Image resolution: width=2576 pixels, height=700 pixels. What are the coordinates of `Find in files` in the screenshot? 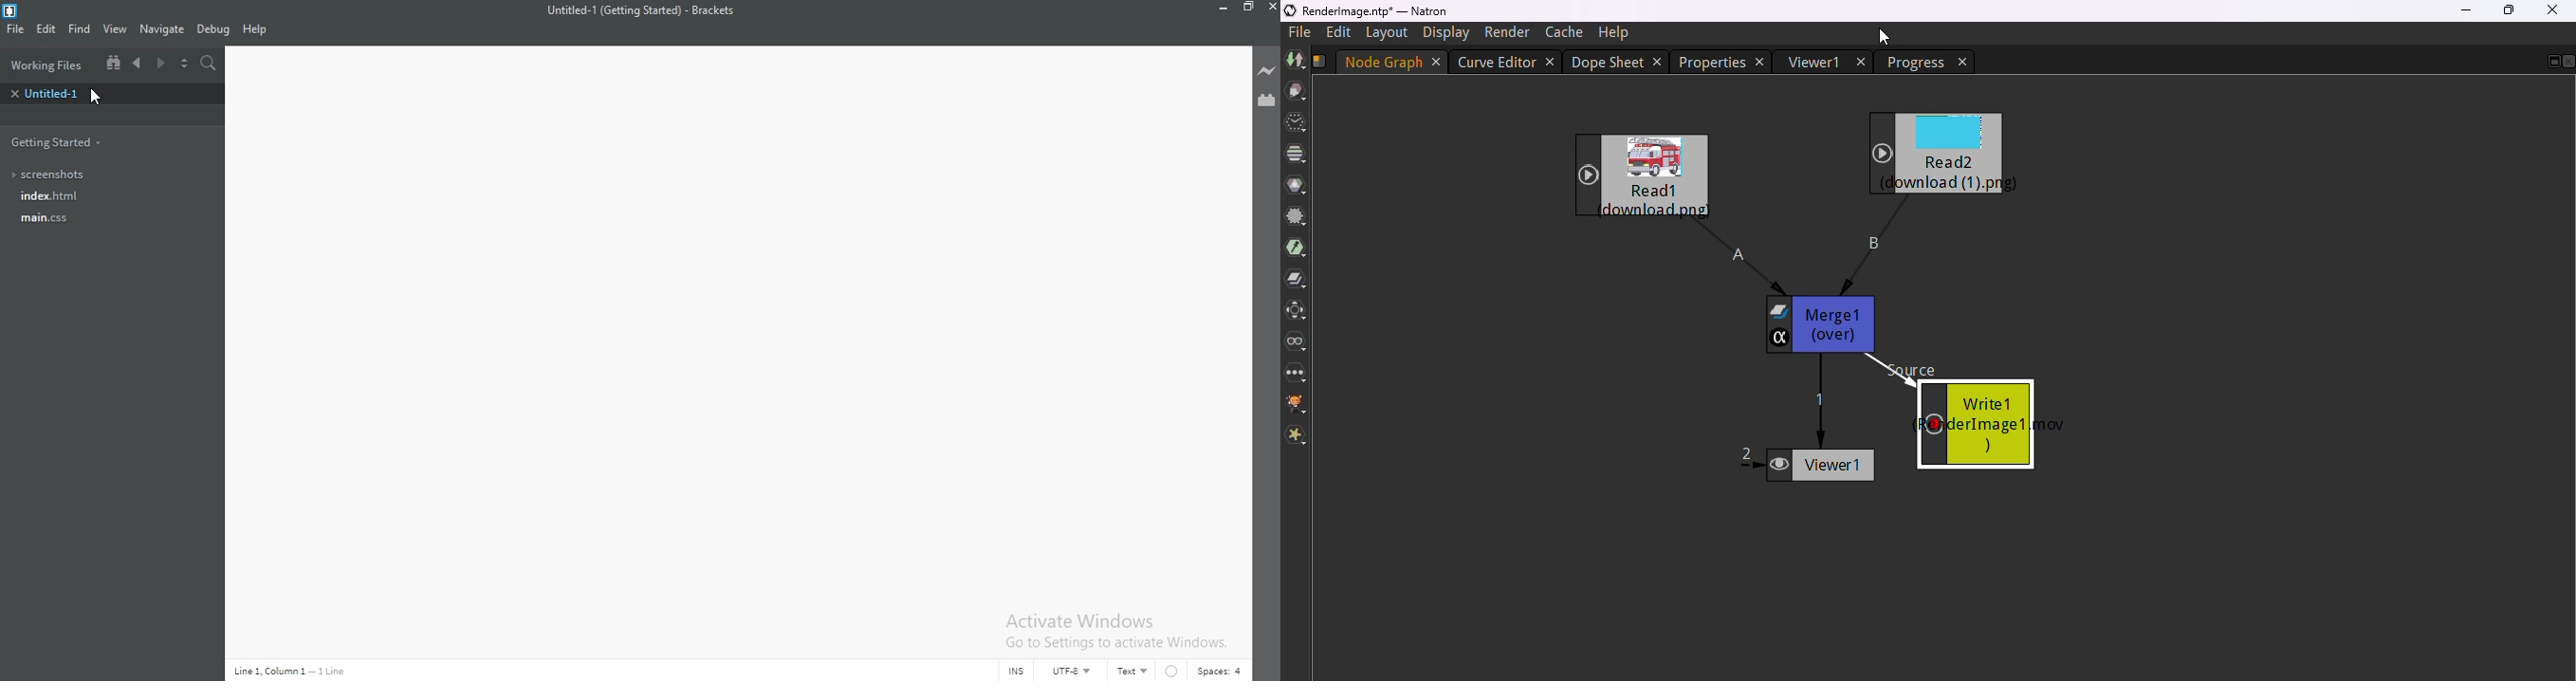 It's located at (208, 65).